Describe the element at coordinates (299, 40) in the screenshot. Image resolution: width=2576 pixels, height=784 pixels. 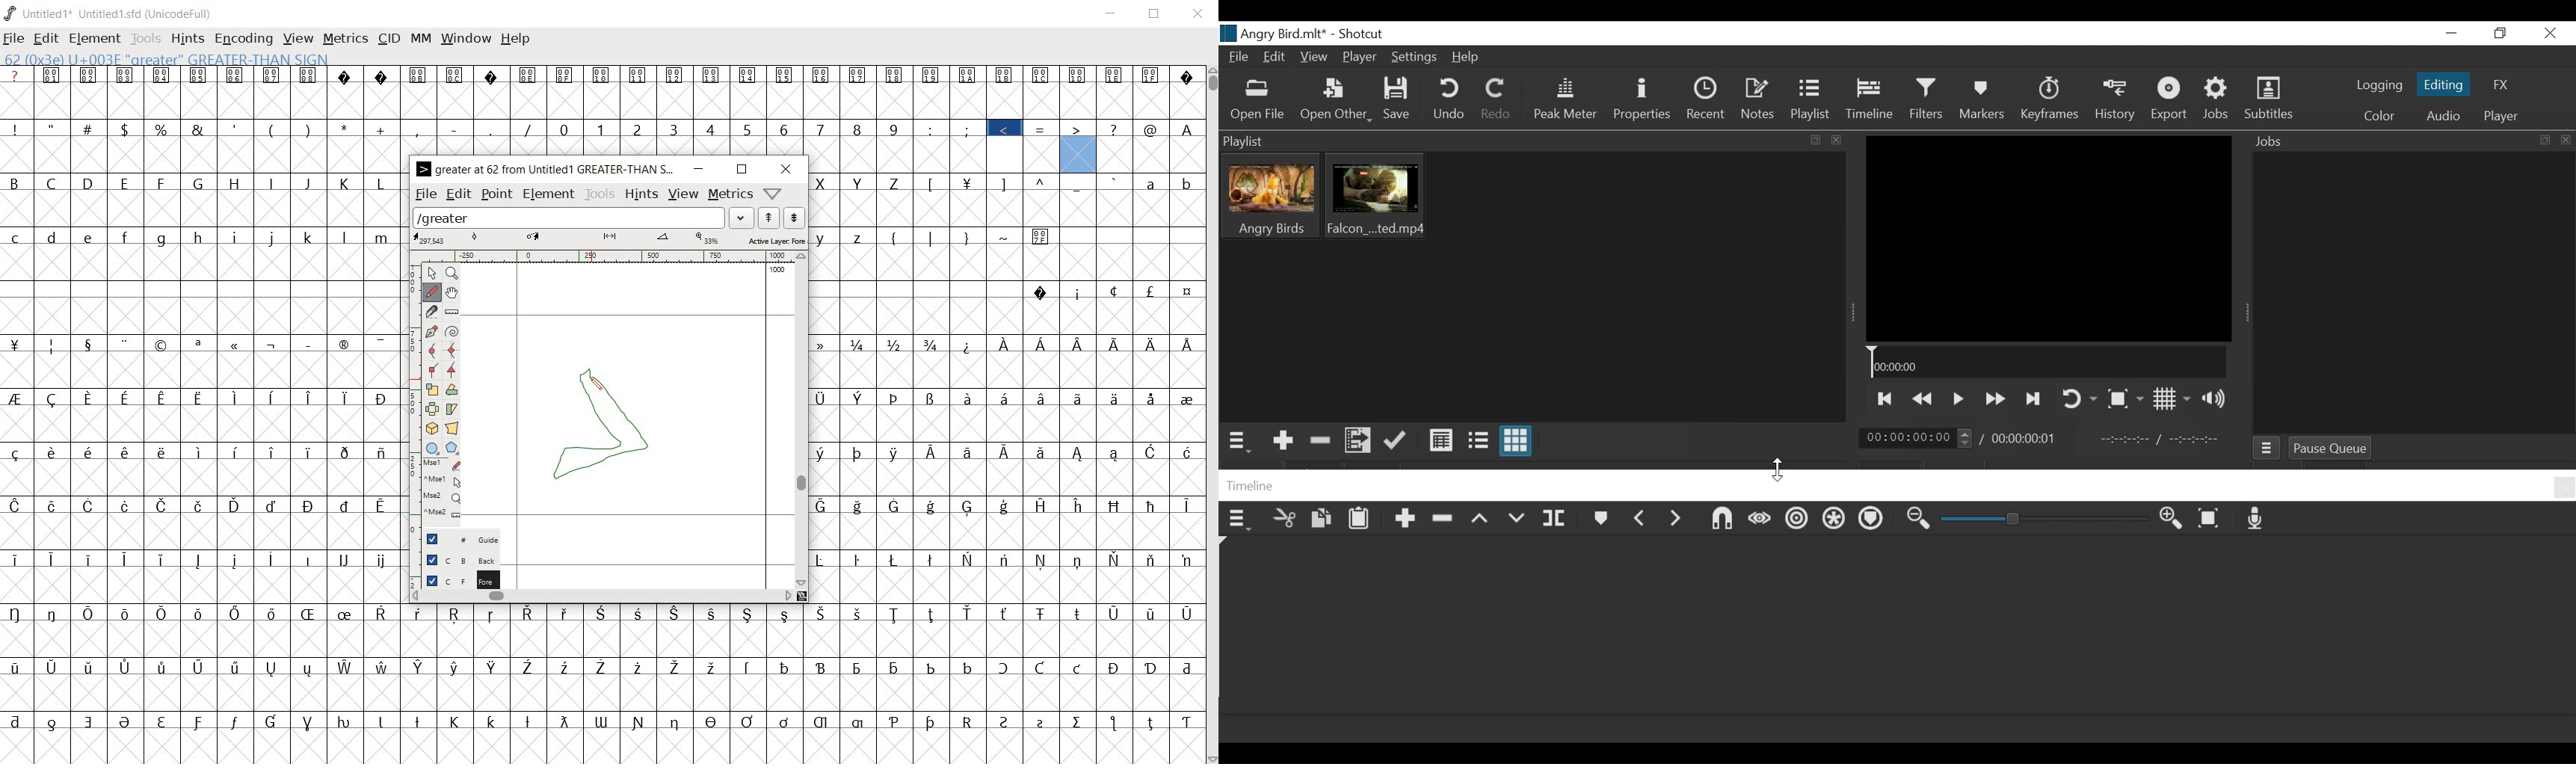
I see `view` at that location.